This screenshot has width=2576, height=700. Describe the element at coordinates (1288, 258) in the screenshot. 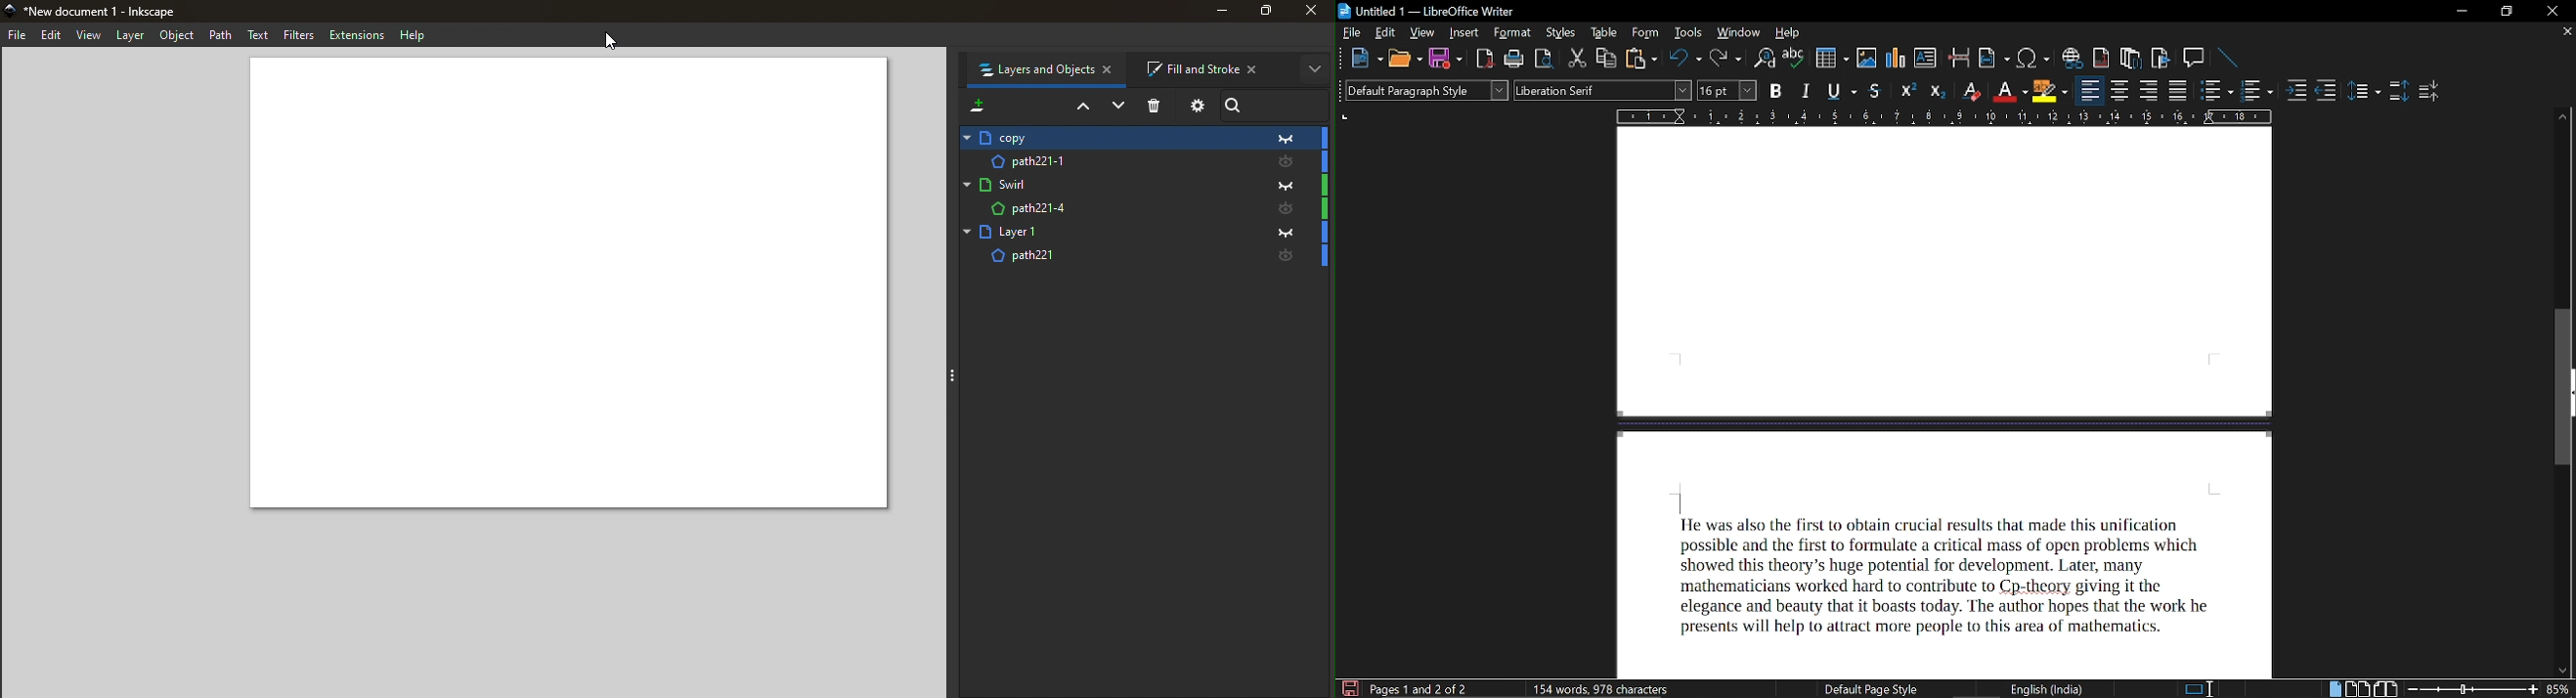

I see `hide/unhide layer` at that location.